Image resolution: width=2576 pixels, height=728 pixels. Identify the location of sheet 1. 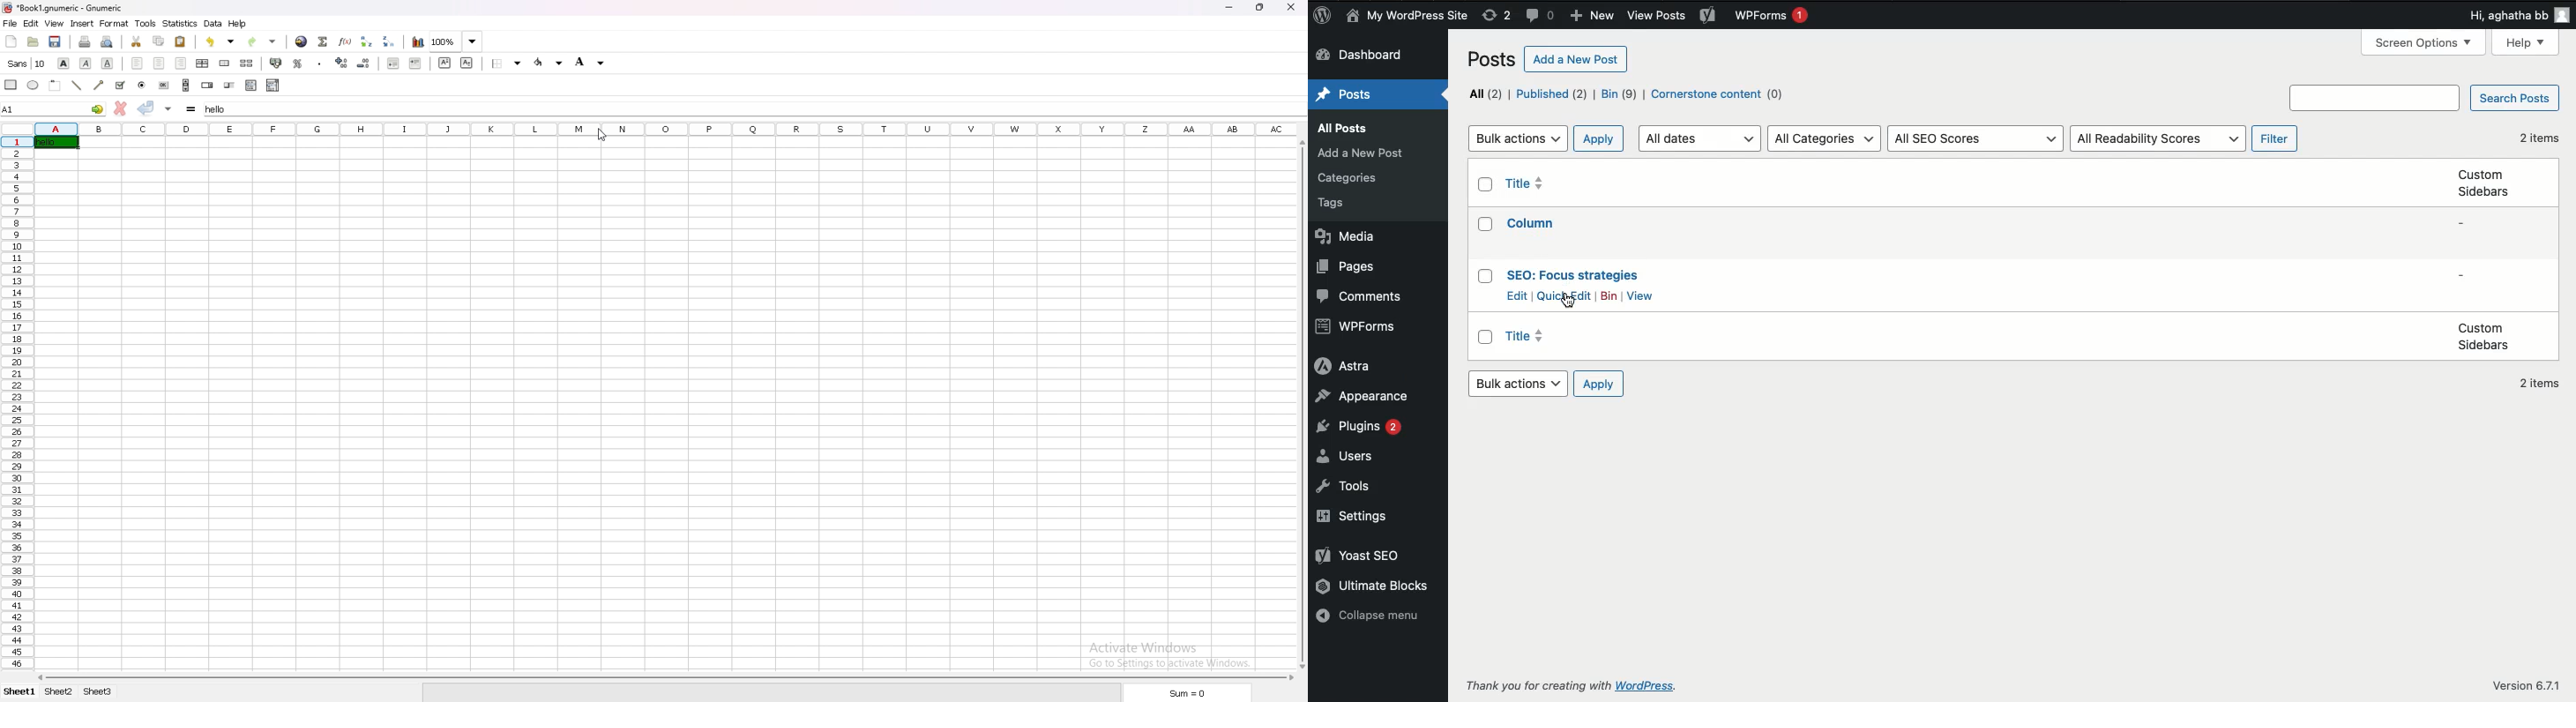
(20, 692).